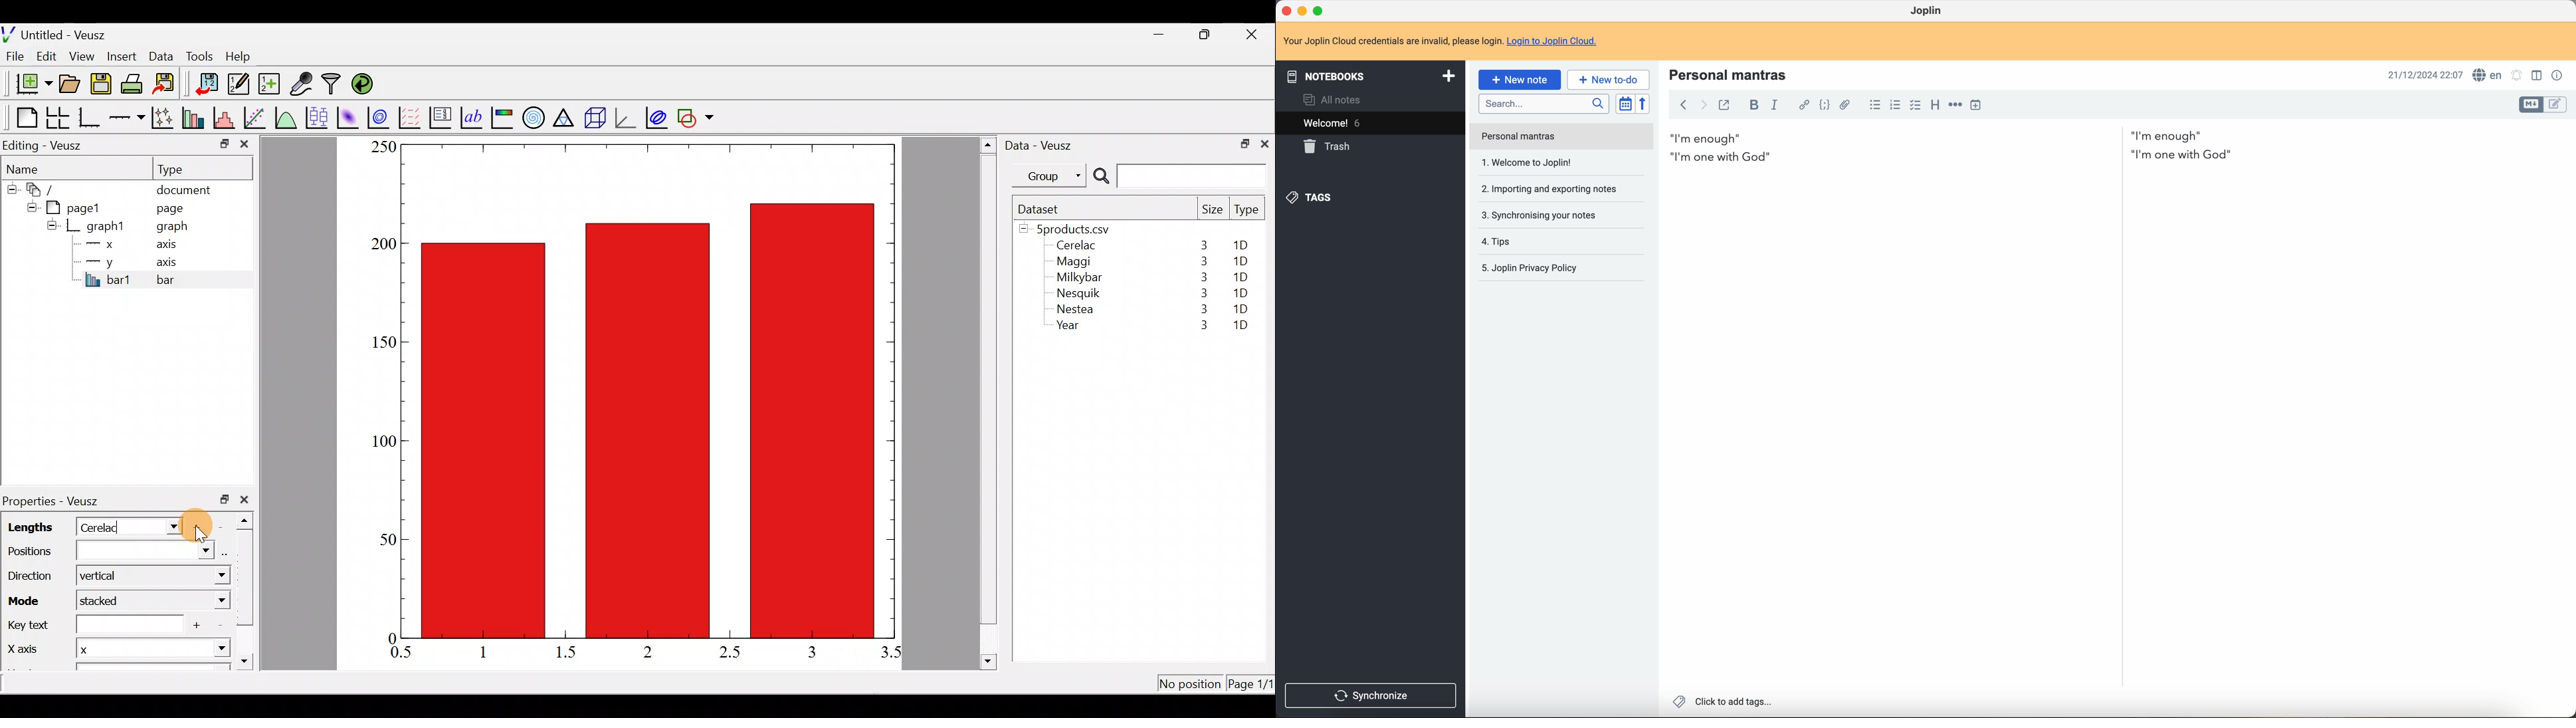  Describe the element at coordinates (1724, 105) in the screenshot. I see `toggle external editing` at that location.